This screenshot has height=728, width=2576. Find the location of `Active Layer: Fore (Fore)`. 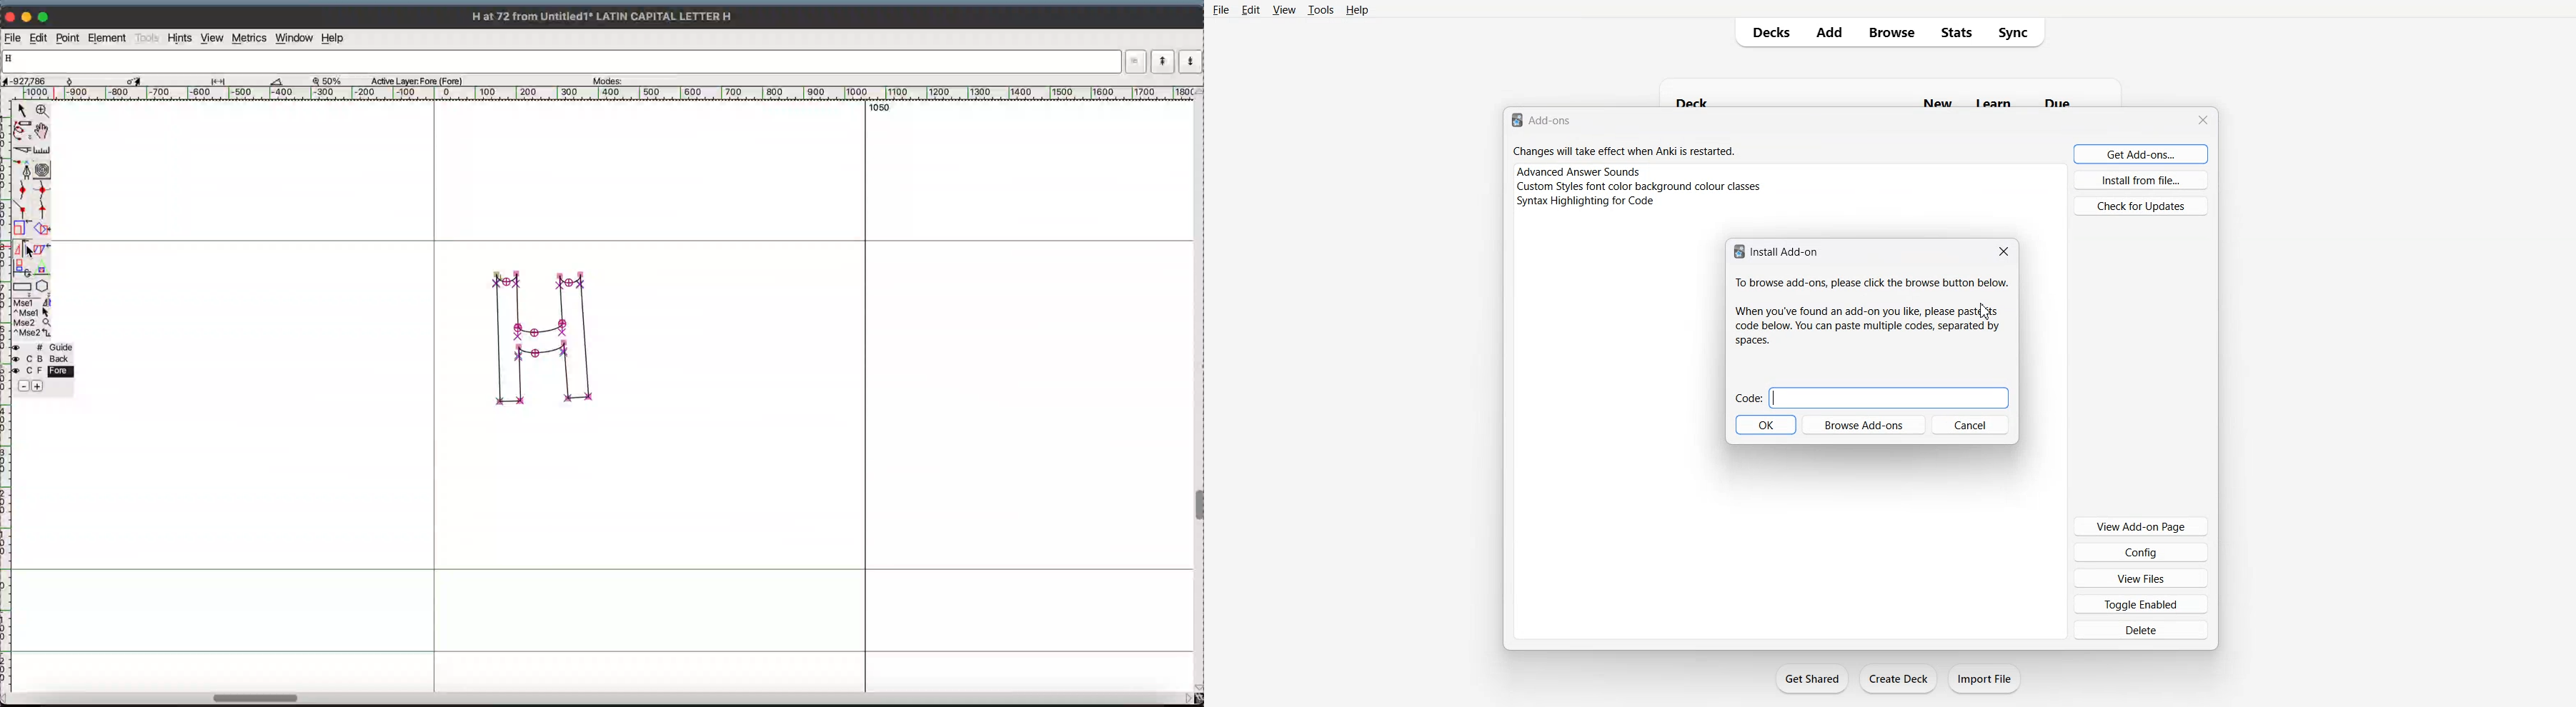

Active Layer: Fore (Fore) is located at coordinates (413, 81).